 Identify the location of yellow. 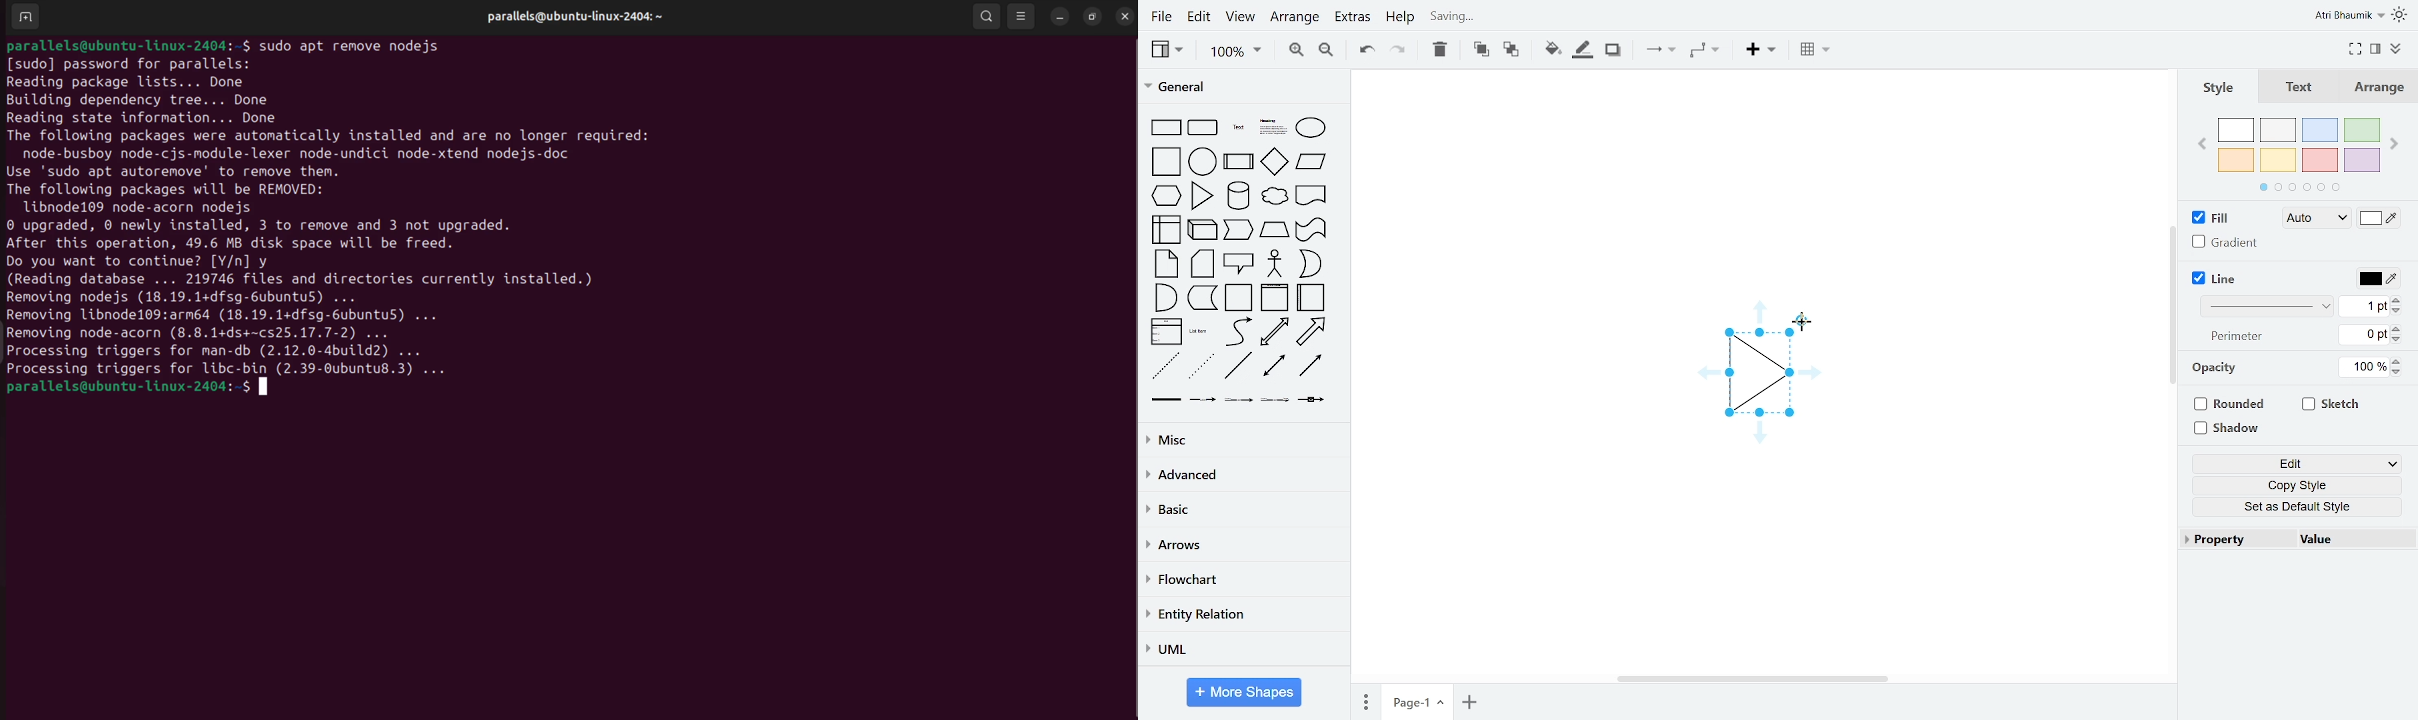
(2279, 161).